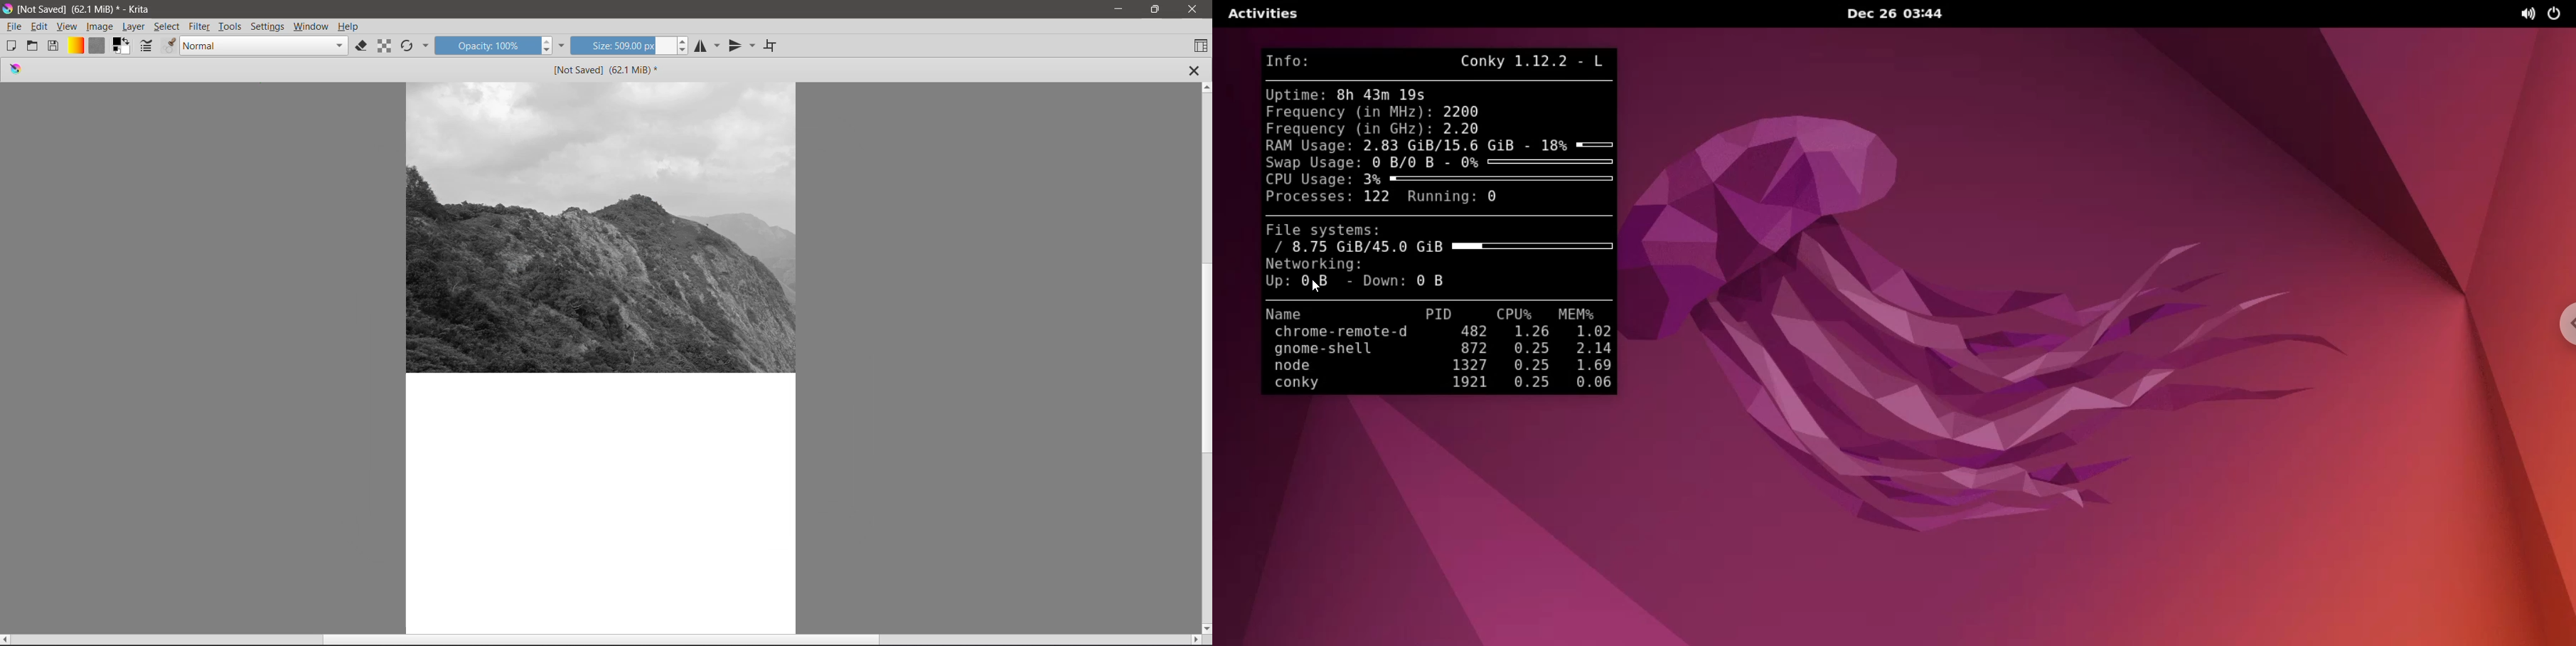  Describe the element at coordinates (16, 71) in the screenshot. I see `logo` at that location.